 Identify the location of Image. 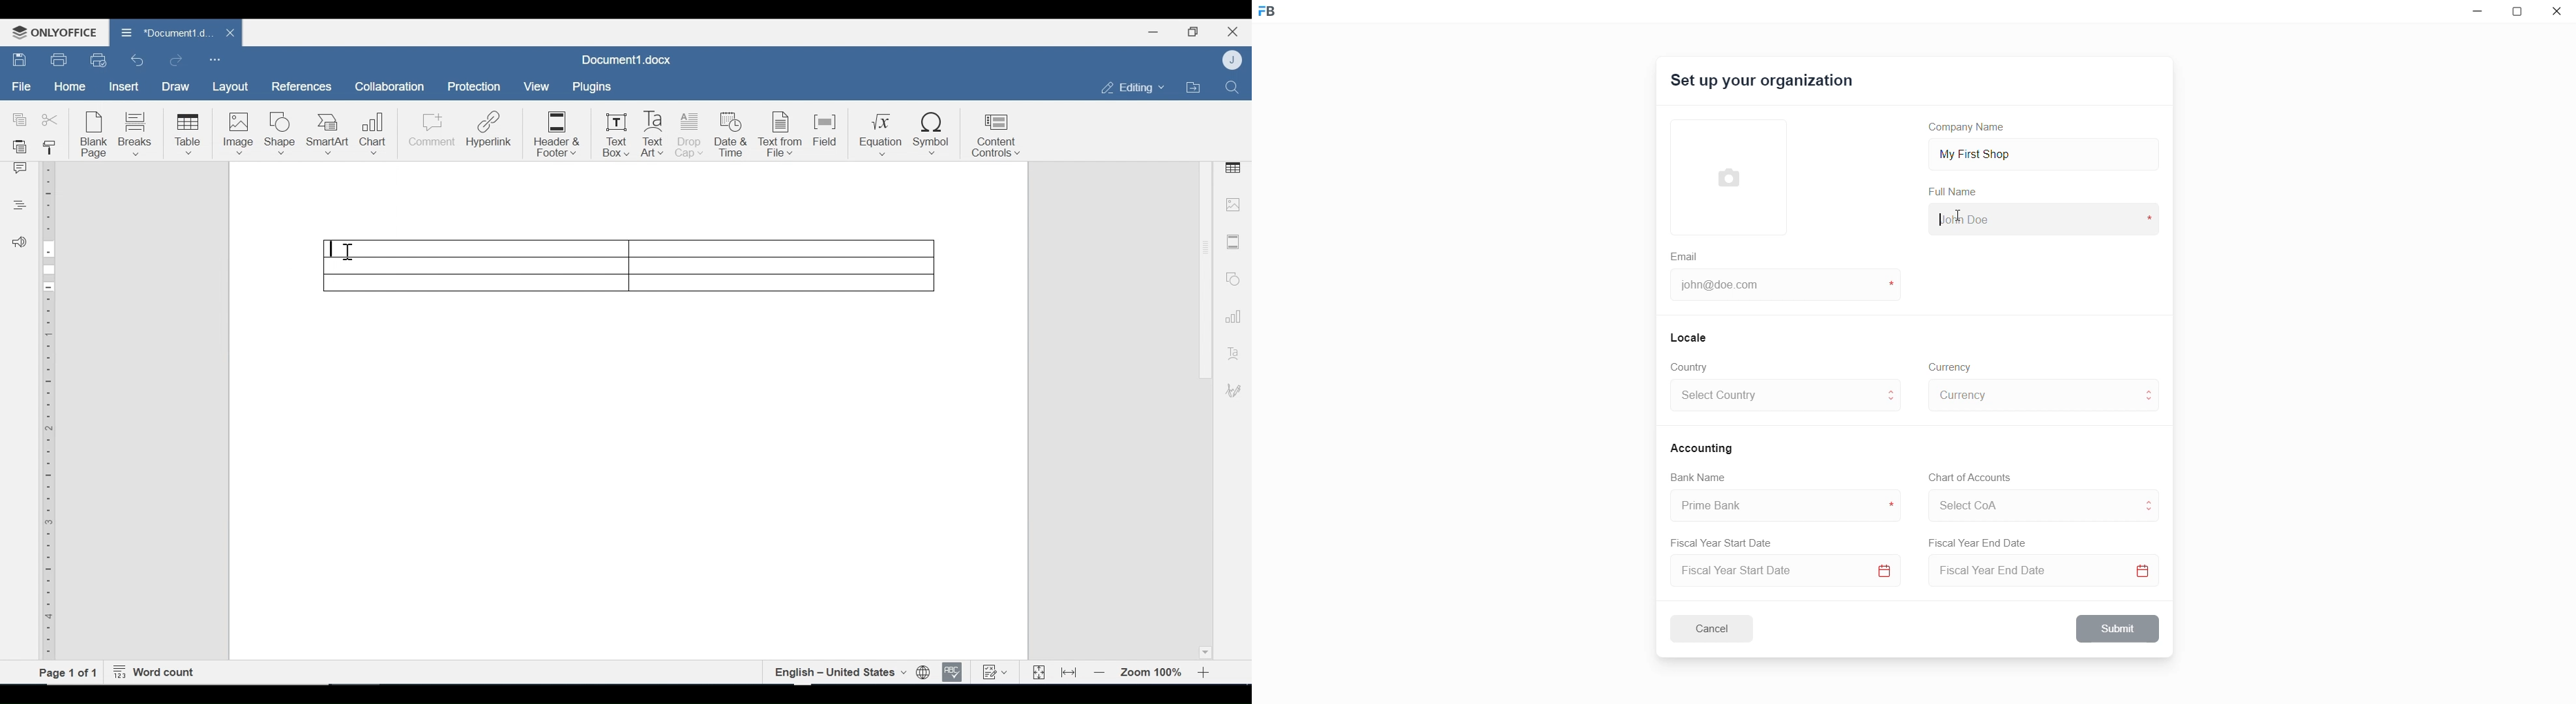
(237, 135).